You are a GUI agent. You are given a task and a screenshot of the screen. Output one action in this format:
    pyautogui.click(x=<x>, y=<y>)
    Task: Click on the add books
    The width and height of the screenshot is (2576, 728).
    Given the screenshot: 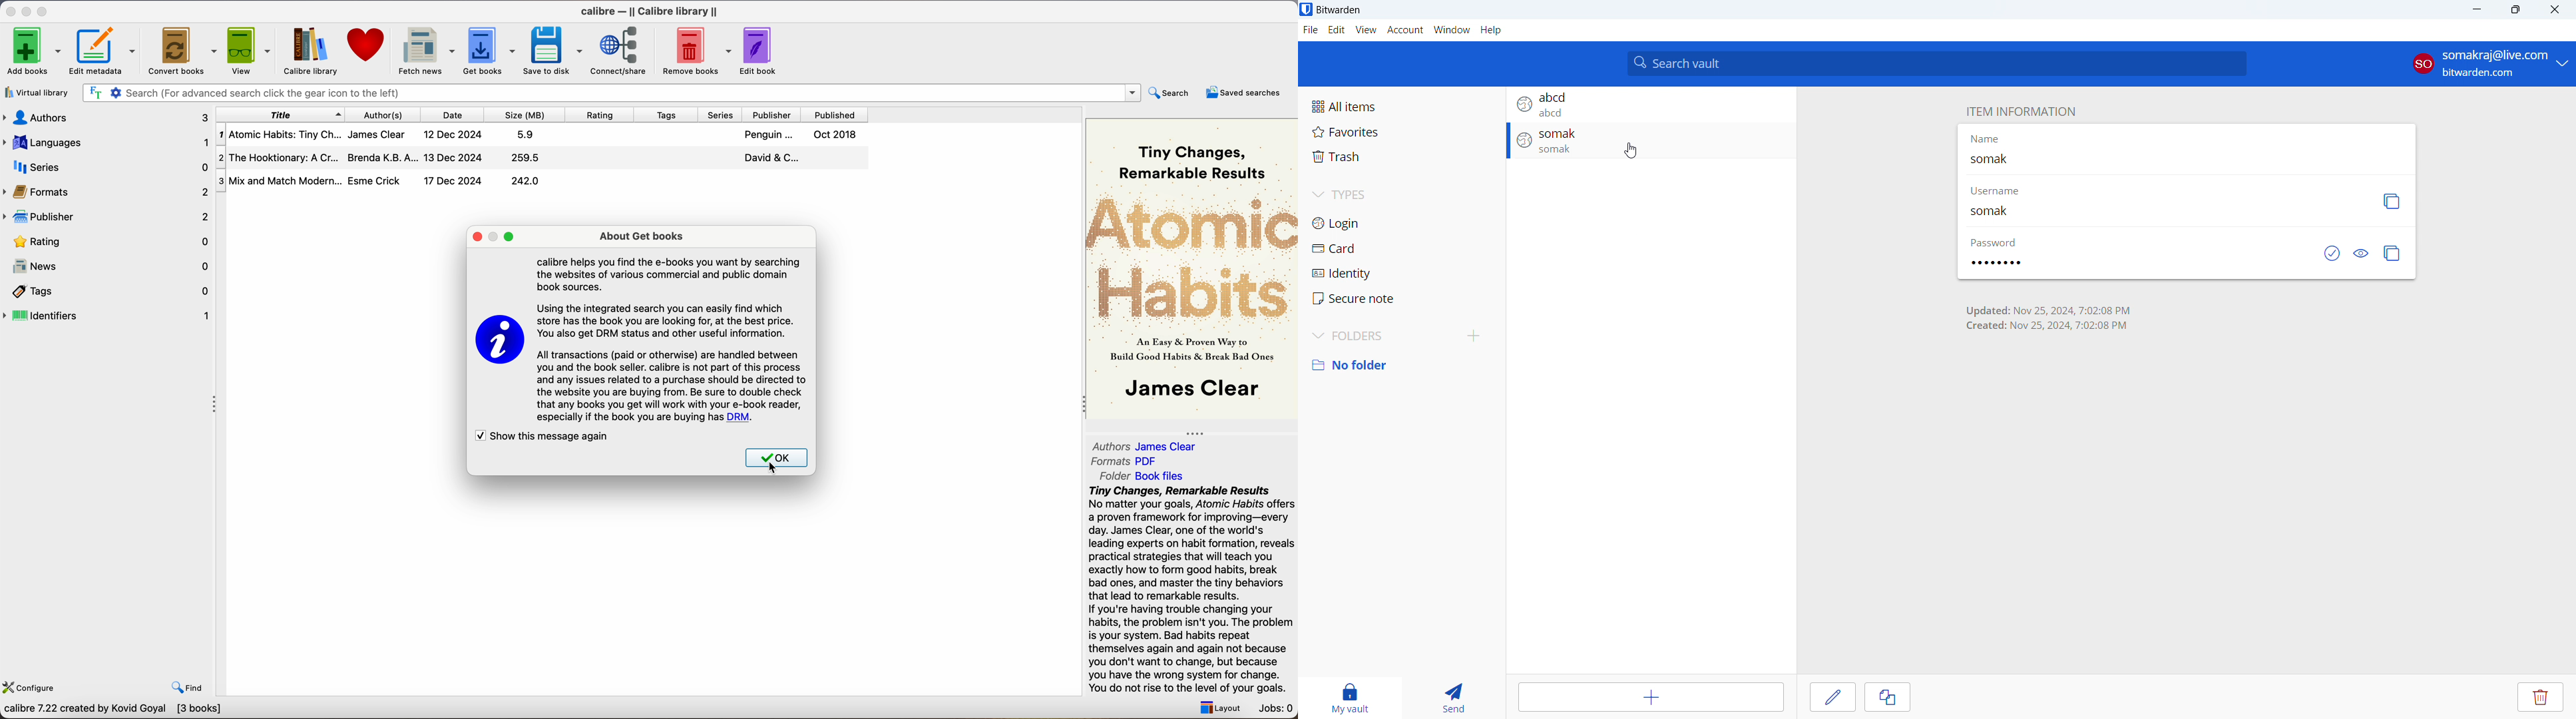 What is the action you would take?
    pyautogui.click(x=34, y=52)
    